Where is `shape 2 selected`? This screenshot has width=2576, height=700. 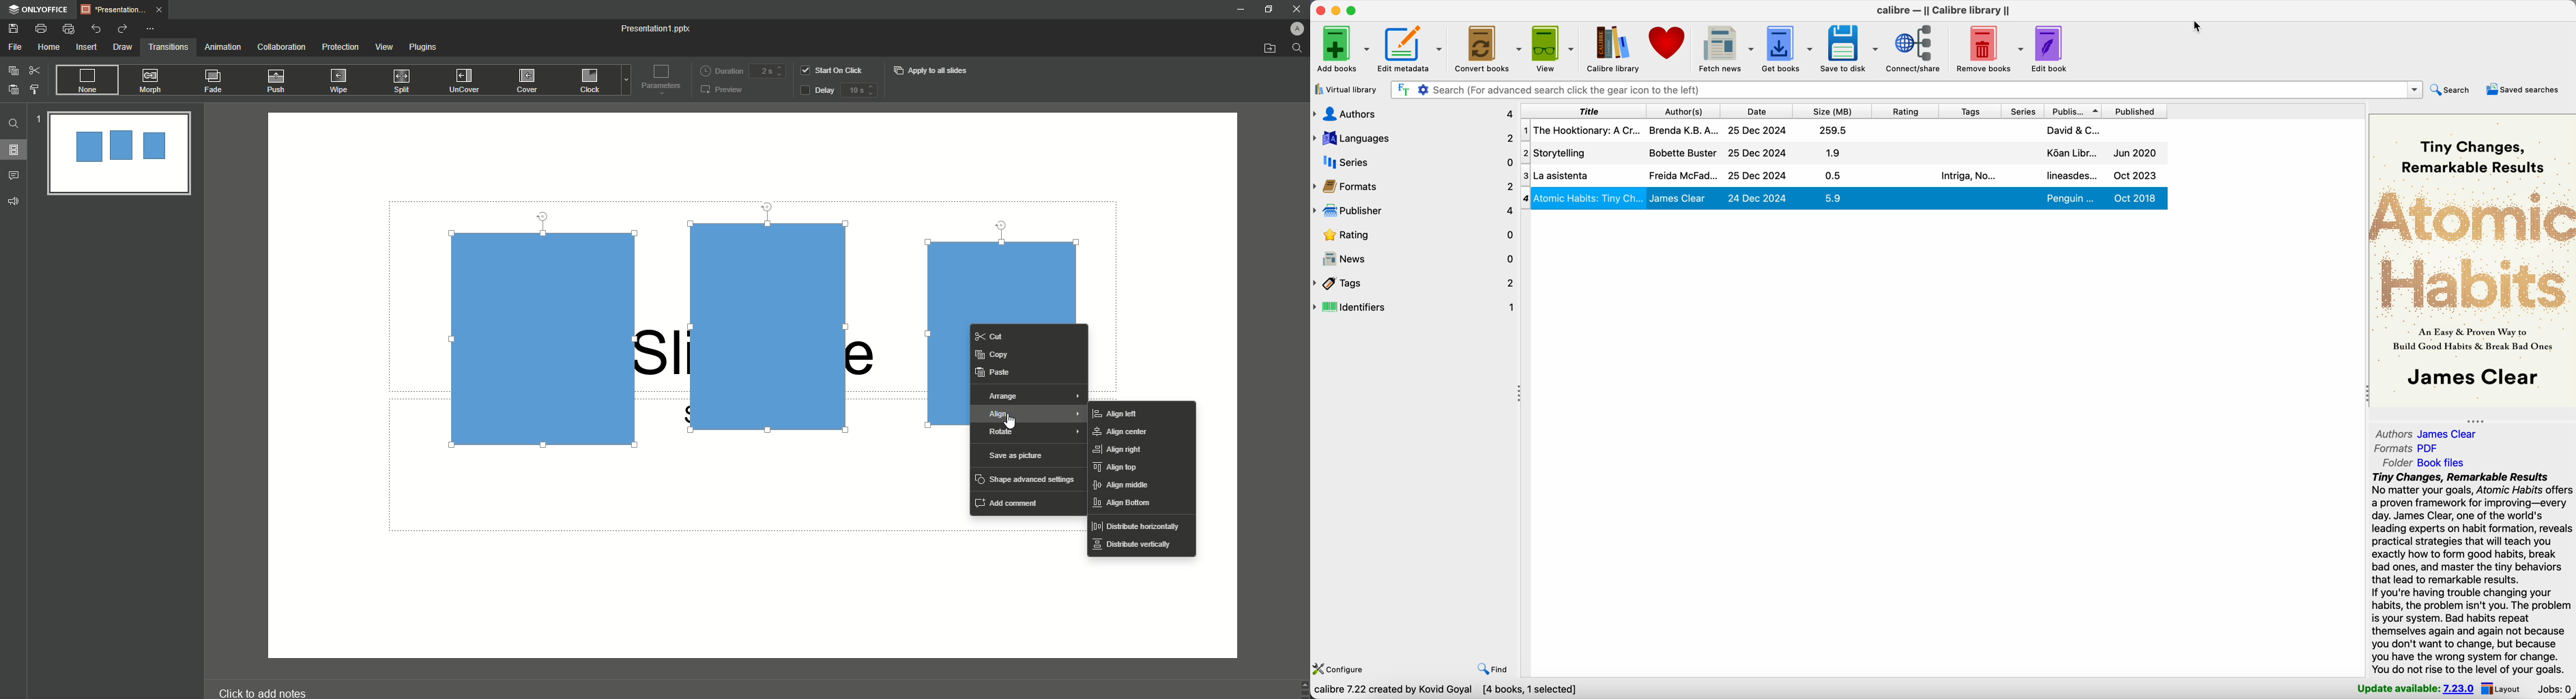 shape 2 selected is located at coordinates (772, 321).